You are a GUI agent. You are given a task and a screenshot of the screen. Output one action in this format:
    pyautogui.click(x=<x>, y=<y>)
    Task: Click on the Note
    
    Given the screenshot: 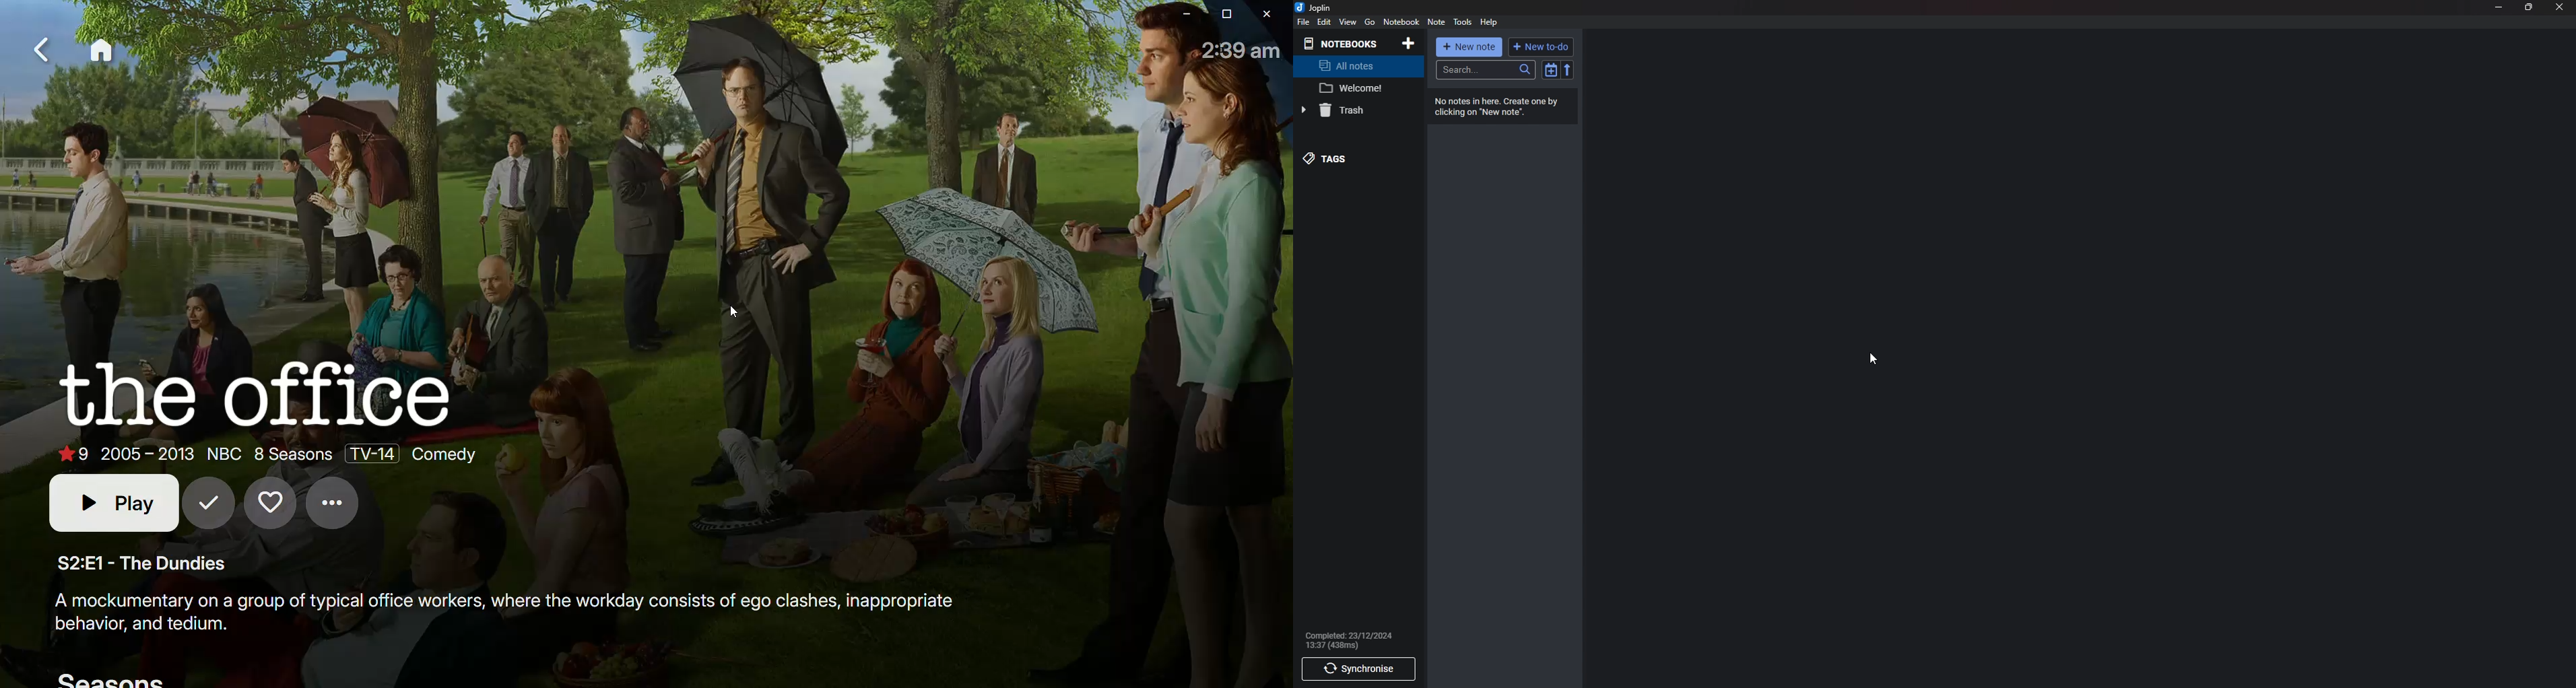 What is the action you would take?
    pyautogui.click(x=1437, y=22)
    